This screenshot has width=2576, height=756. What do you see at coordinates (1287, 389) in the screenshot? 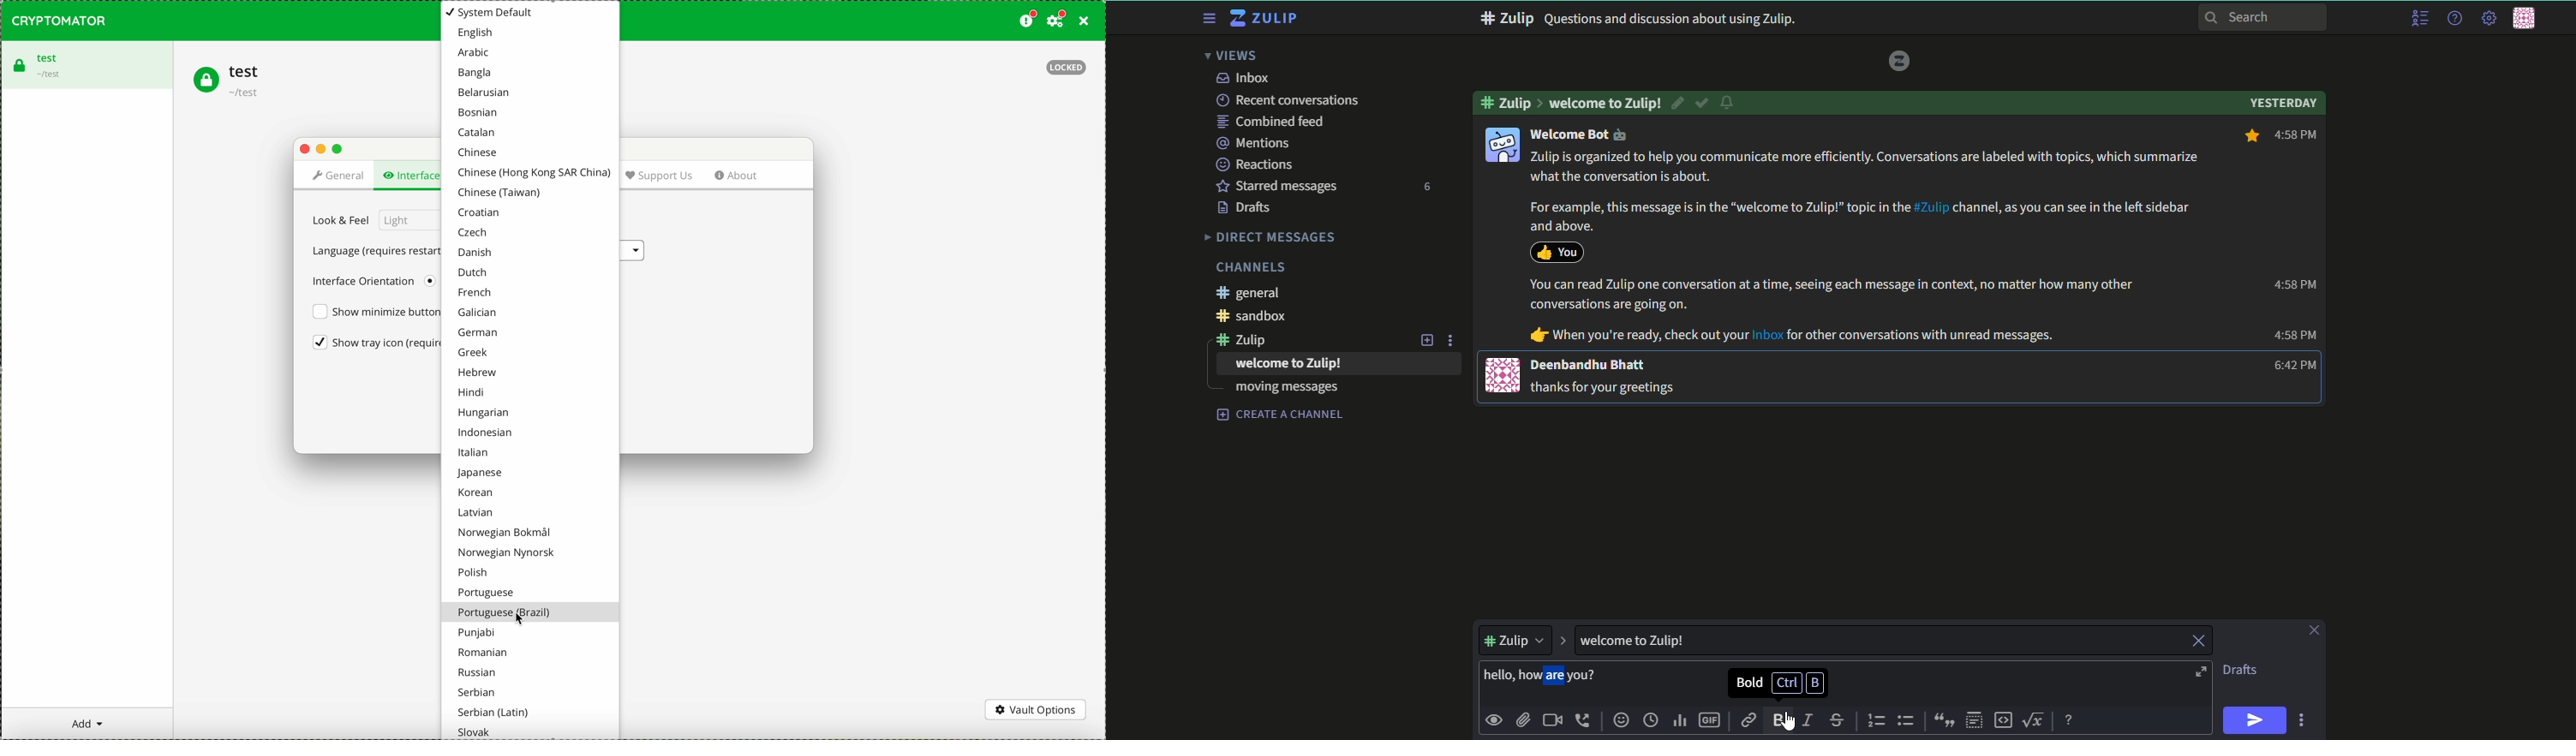
I see `moving messages` at bounding box center [1287, 389].